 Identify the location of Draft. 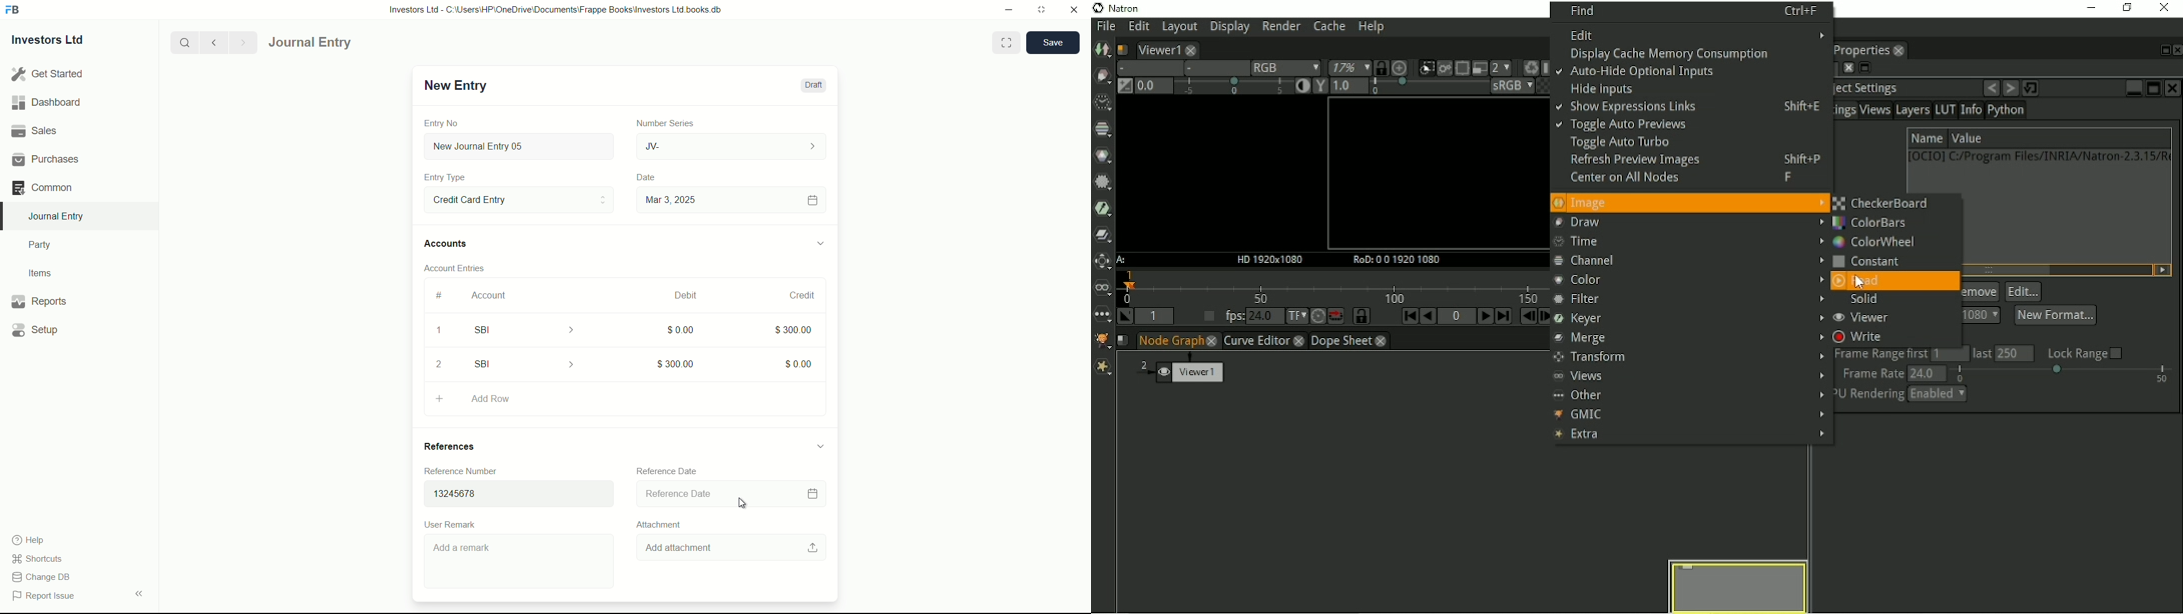
(813, 85).